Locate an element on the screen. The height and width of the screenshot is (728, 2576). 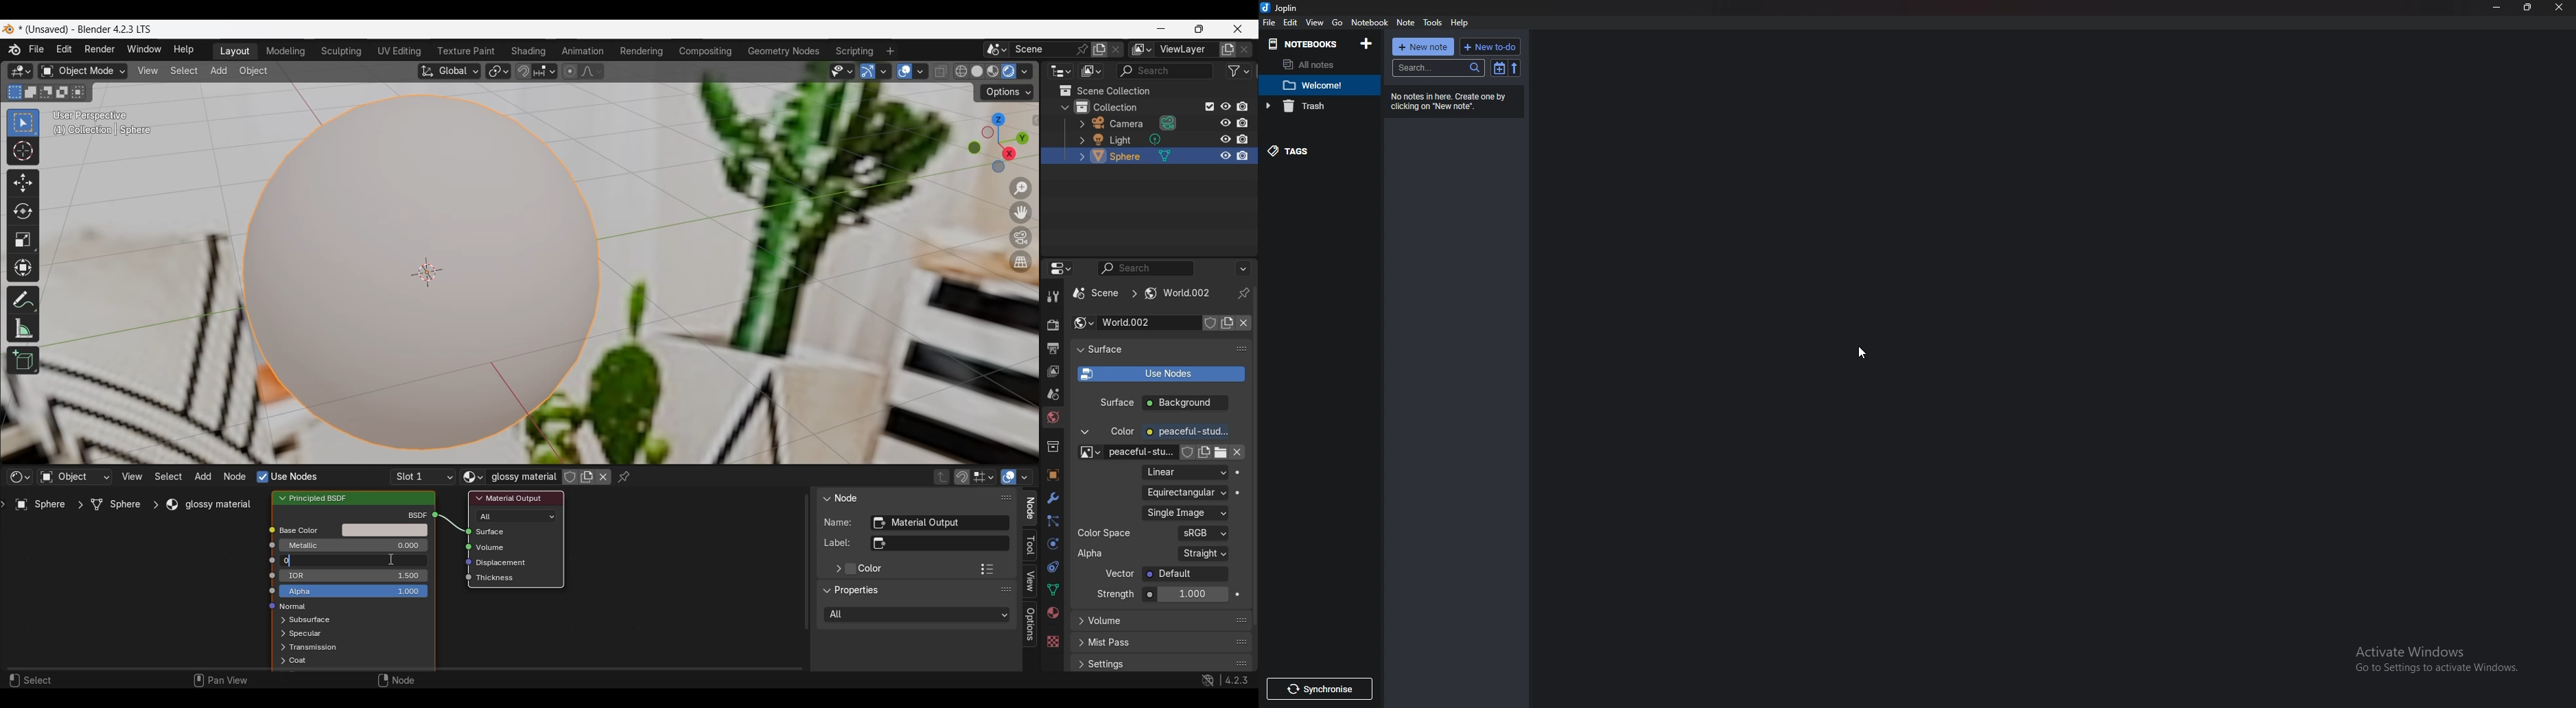
Unlink data-block is located at coordinates (1244, 323).